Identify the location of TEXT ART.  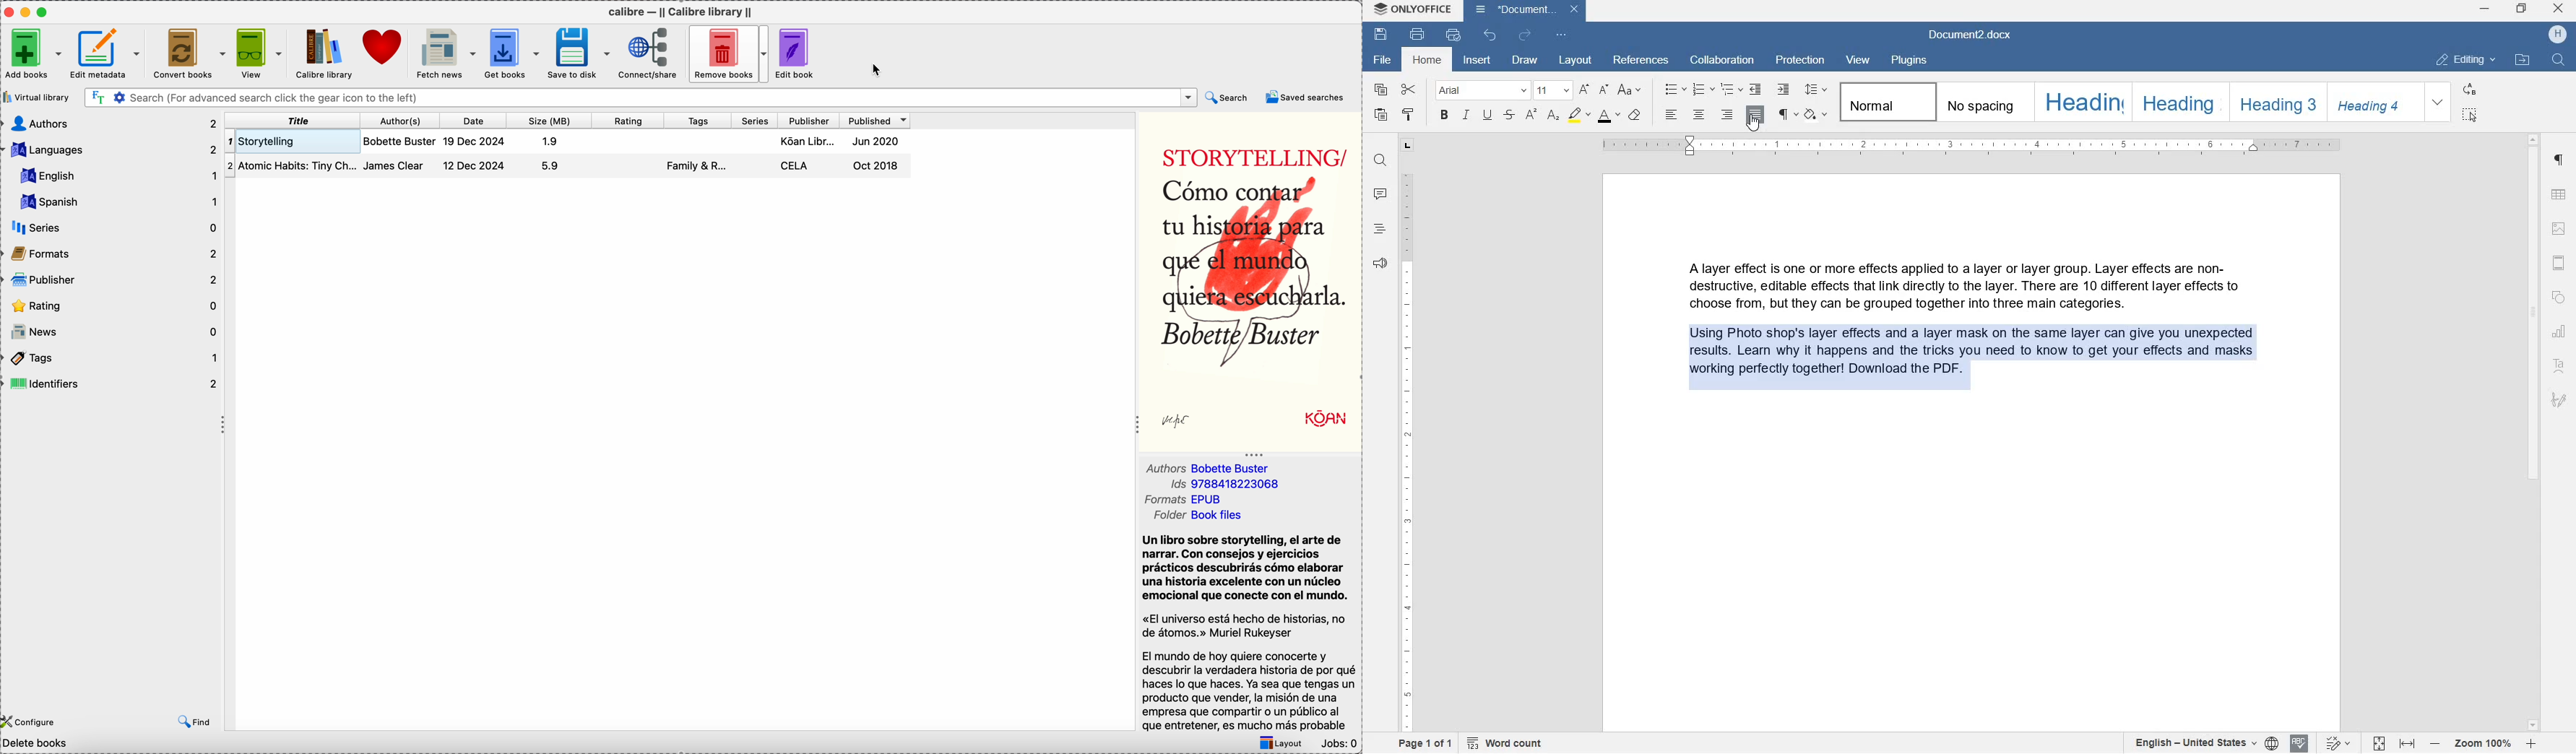
(2558, 367).